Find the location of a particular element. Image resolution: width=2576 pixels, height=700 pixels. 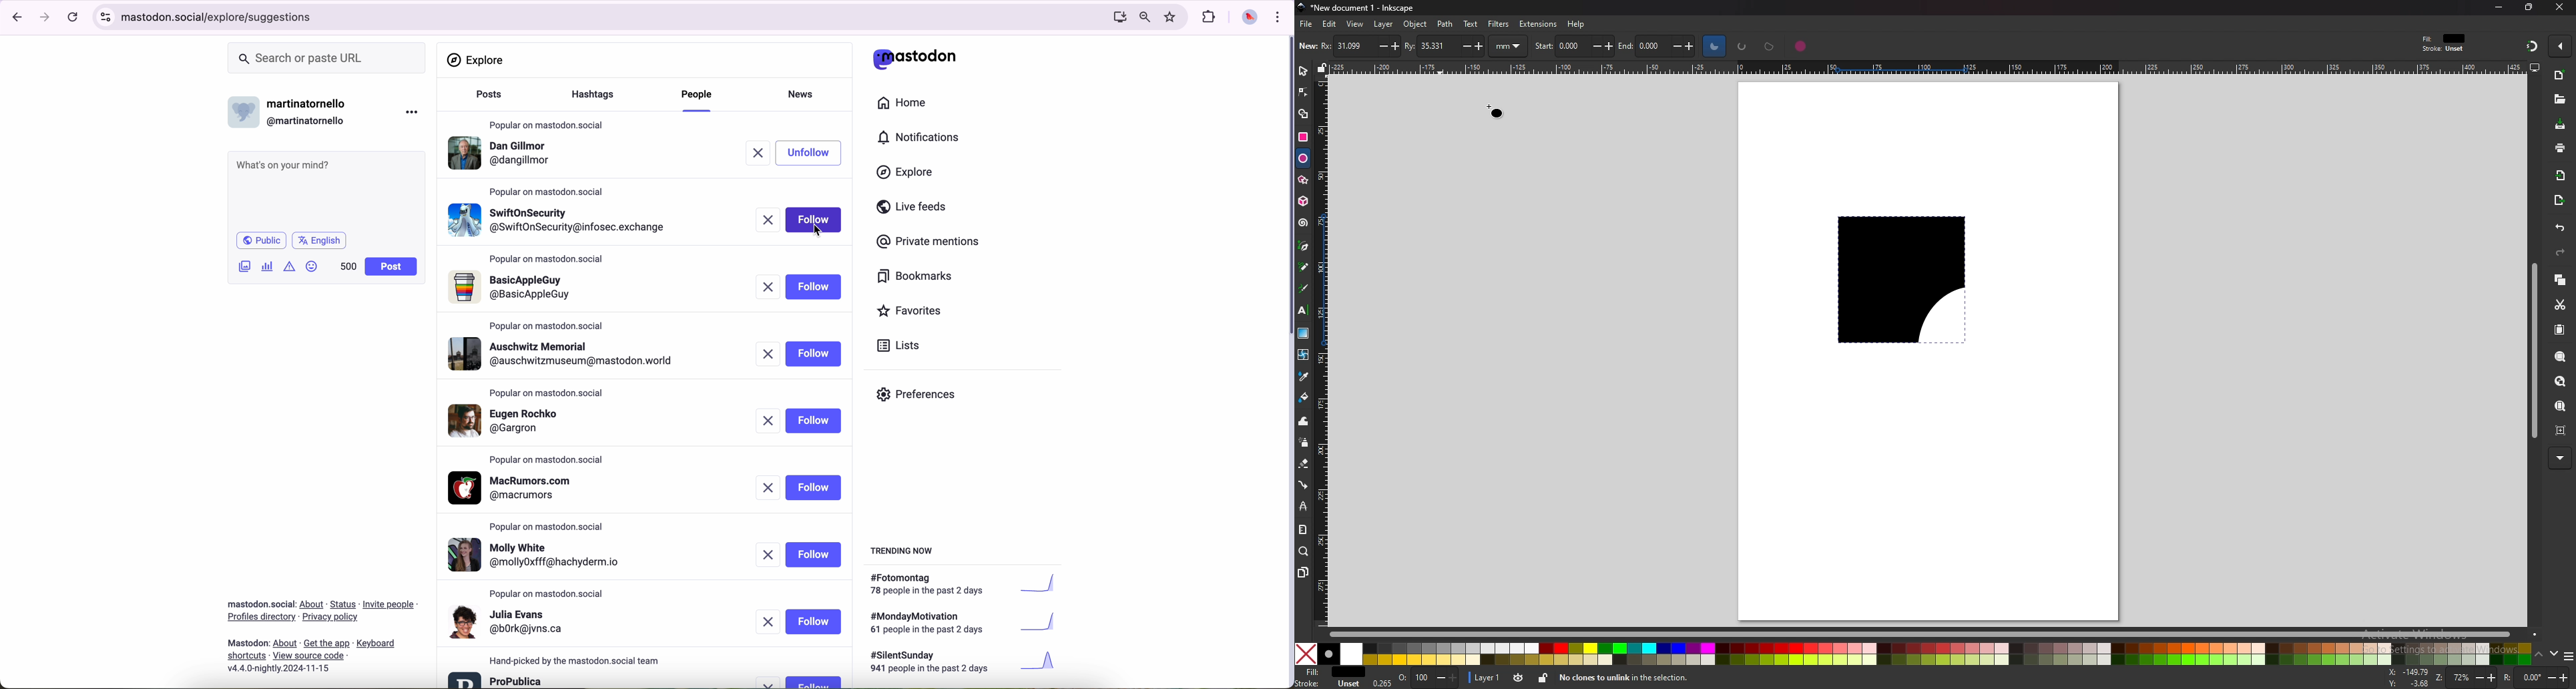

info is located at coordinates (1627, 680).